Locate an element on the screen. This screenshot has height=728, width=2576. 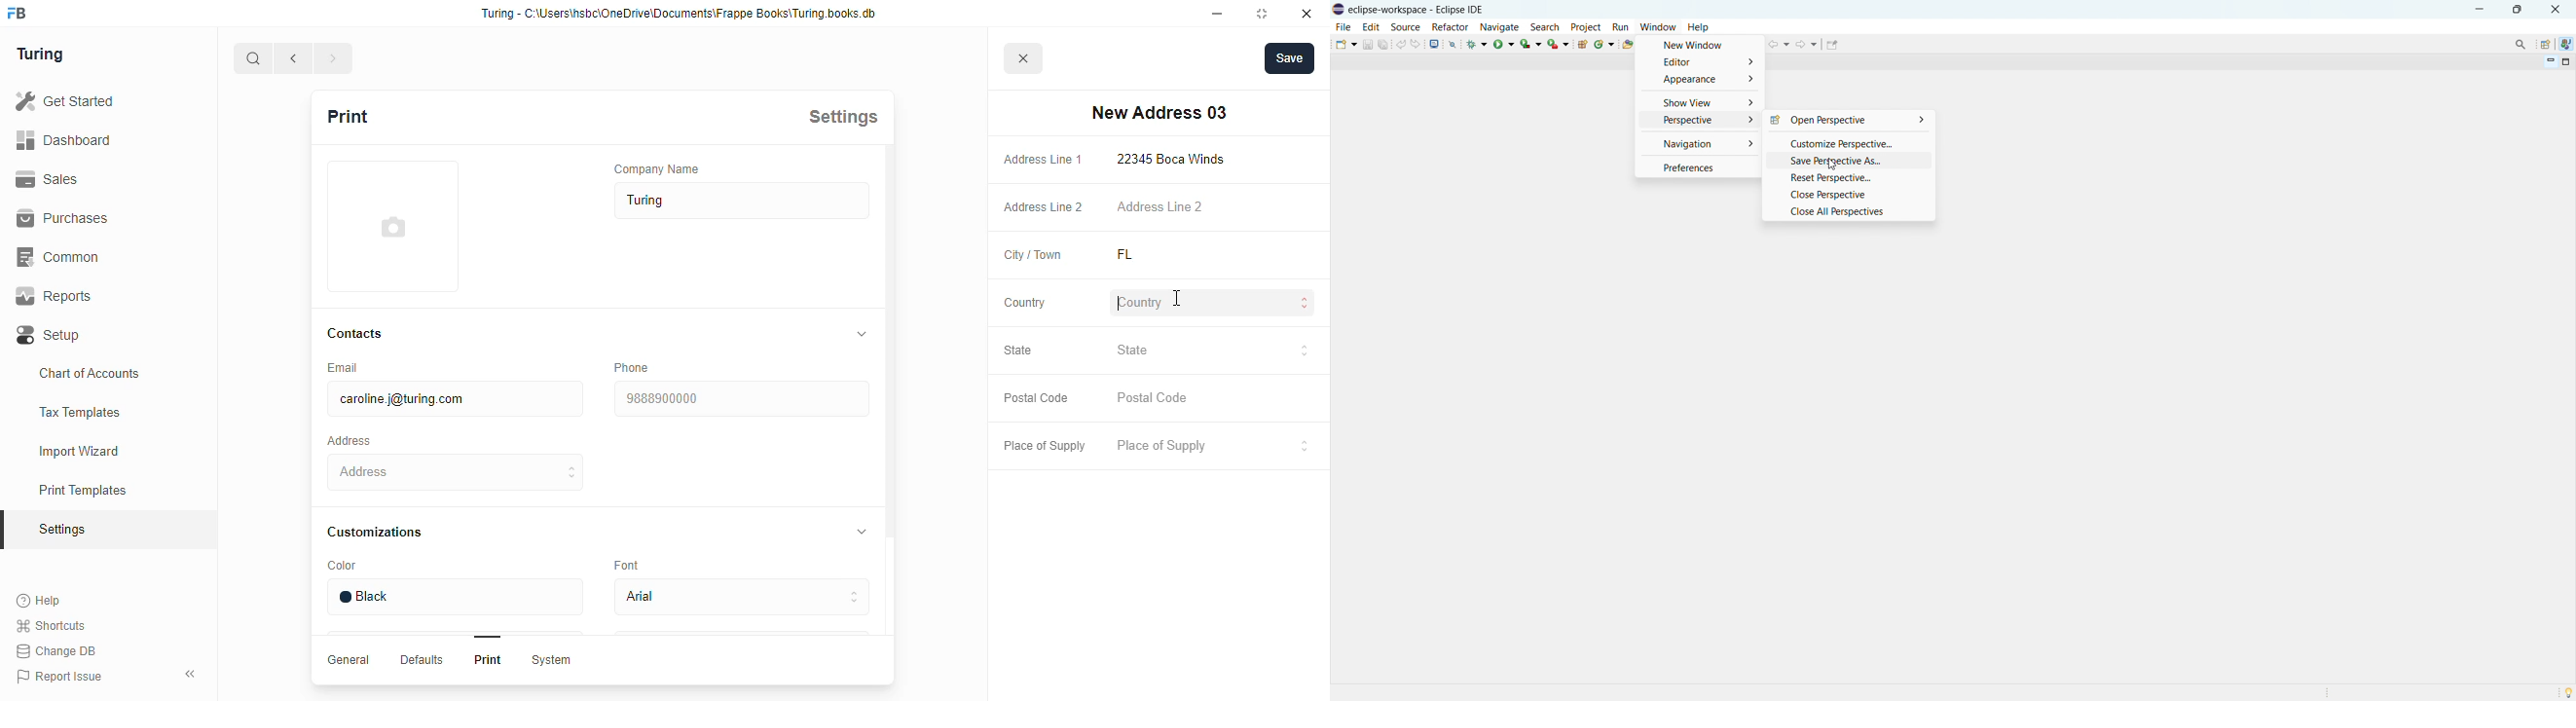
print templates is located at coordinates (83, 490).